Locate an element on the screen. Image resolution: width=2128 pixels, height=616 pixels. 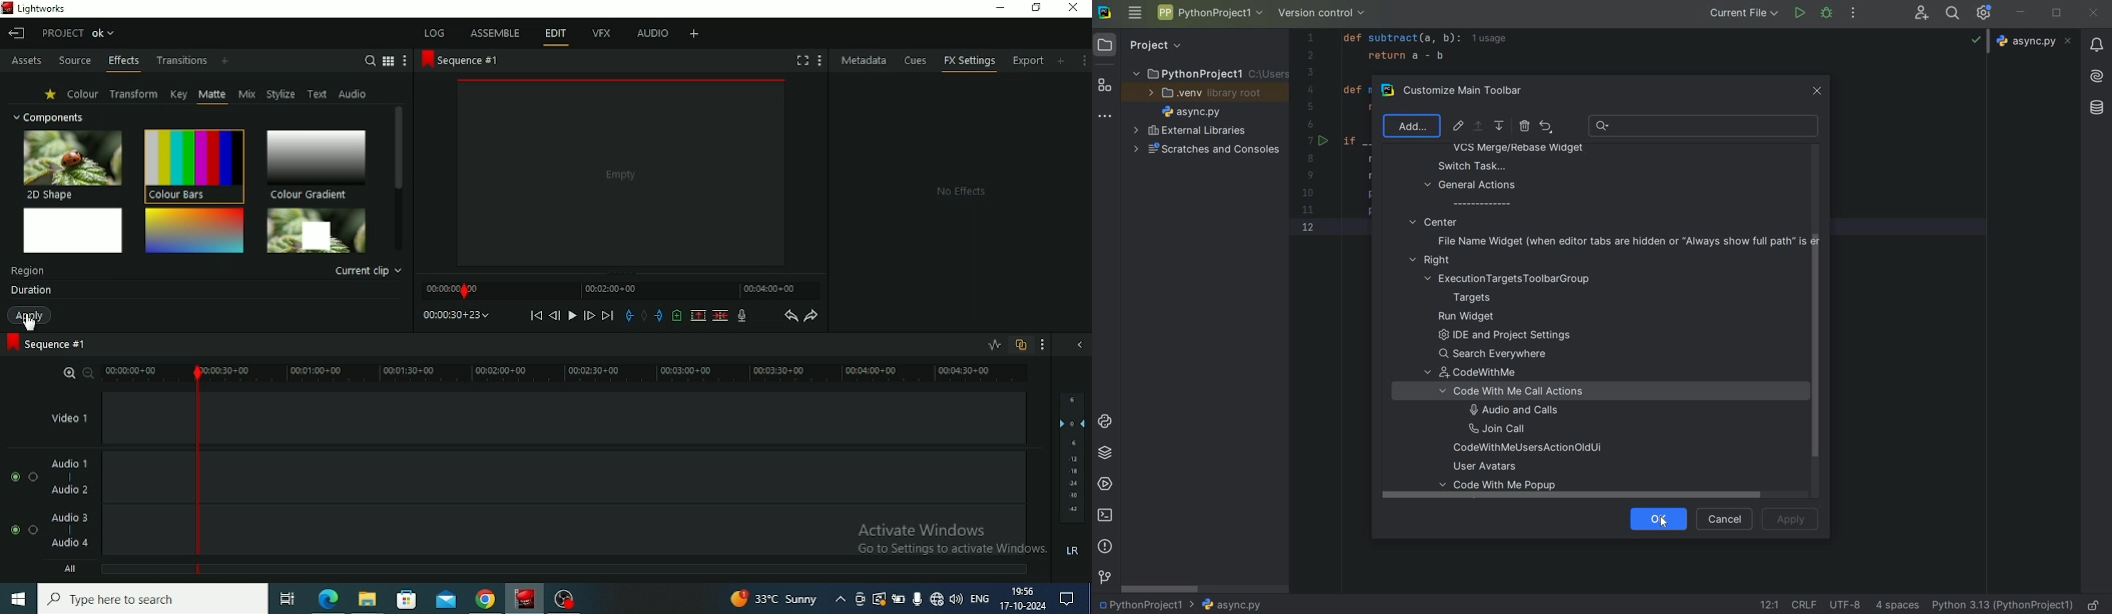
VFX is located at coordinates (601, 35).